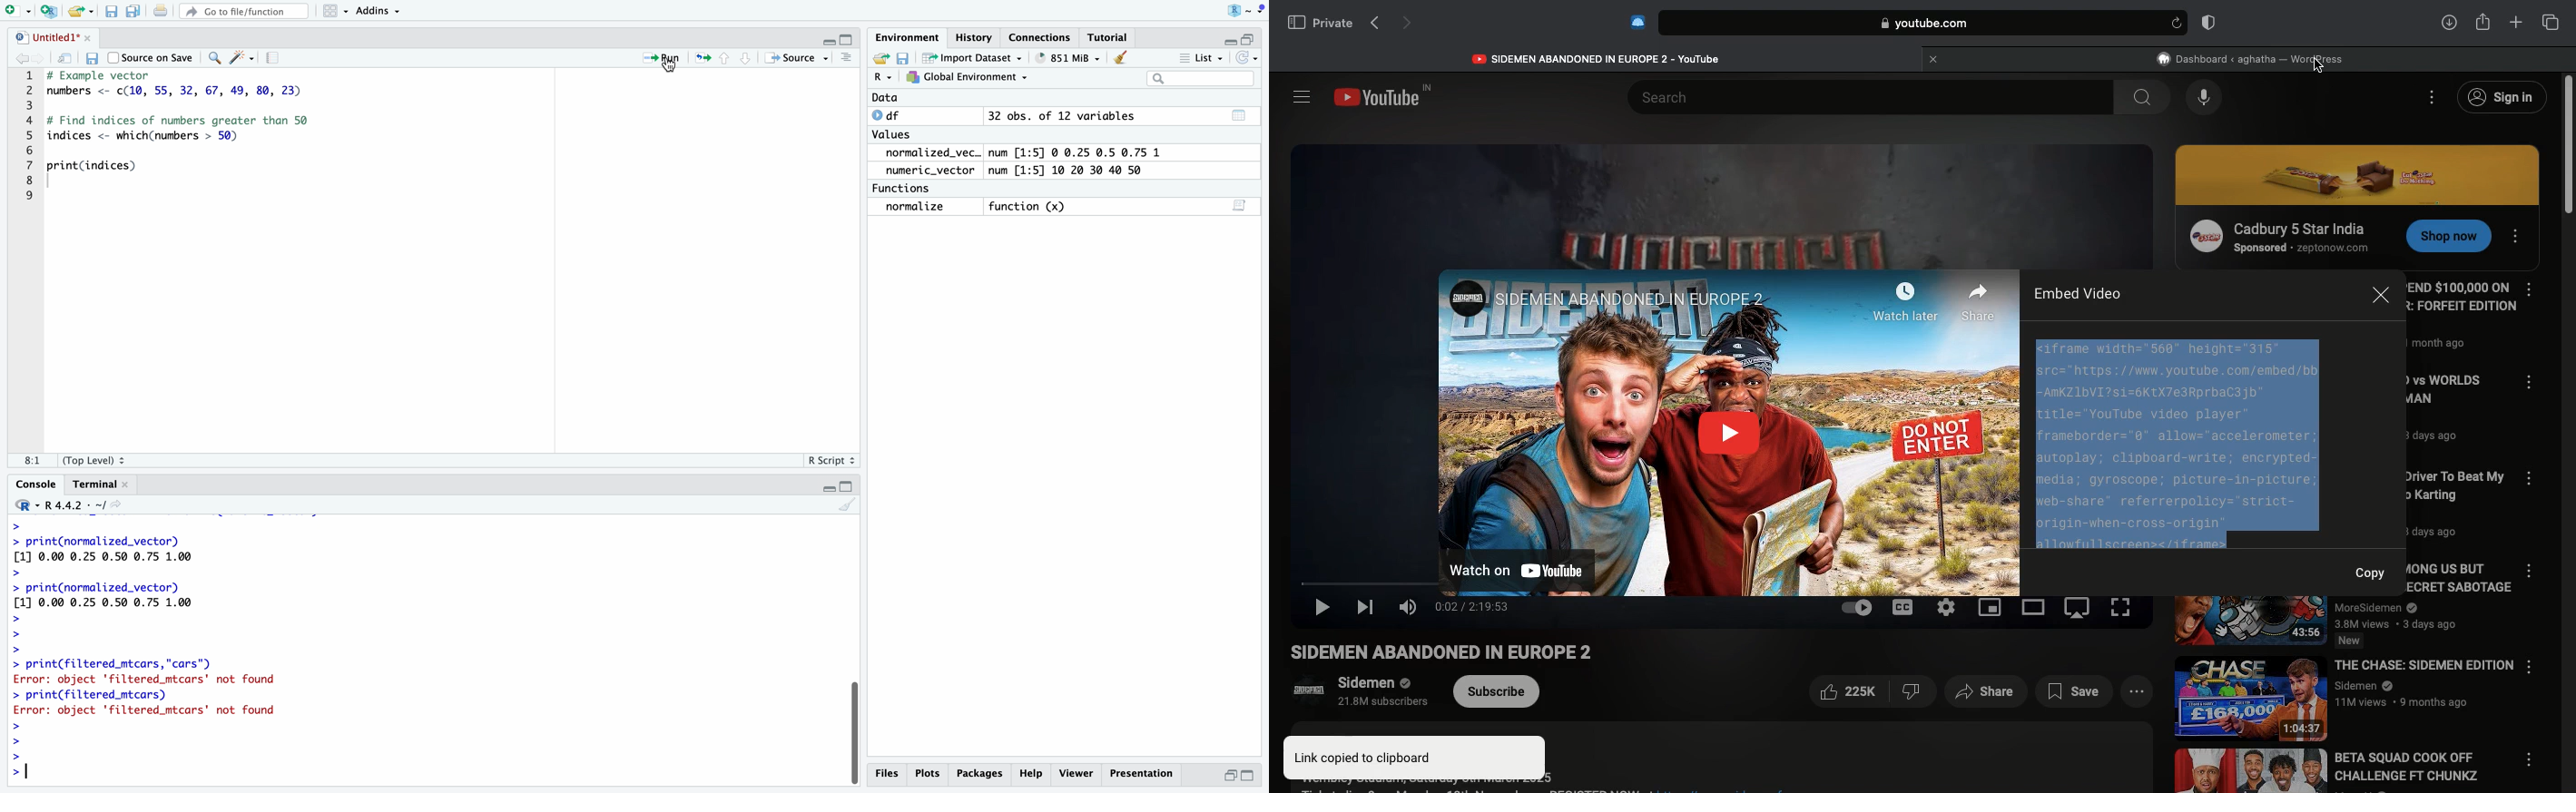 Image resolution: width=2576 pixels, height=812 pixels. Describe the element at coordinates (1044, 37) in the screenshot. I see `connection` at that location.